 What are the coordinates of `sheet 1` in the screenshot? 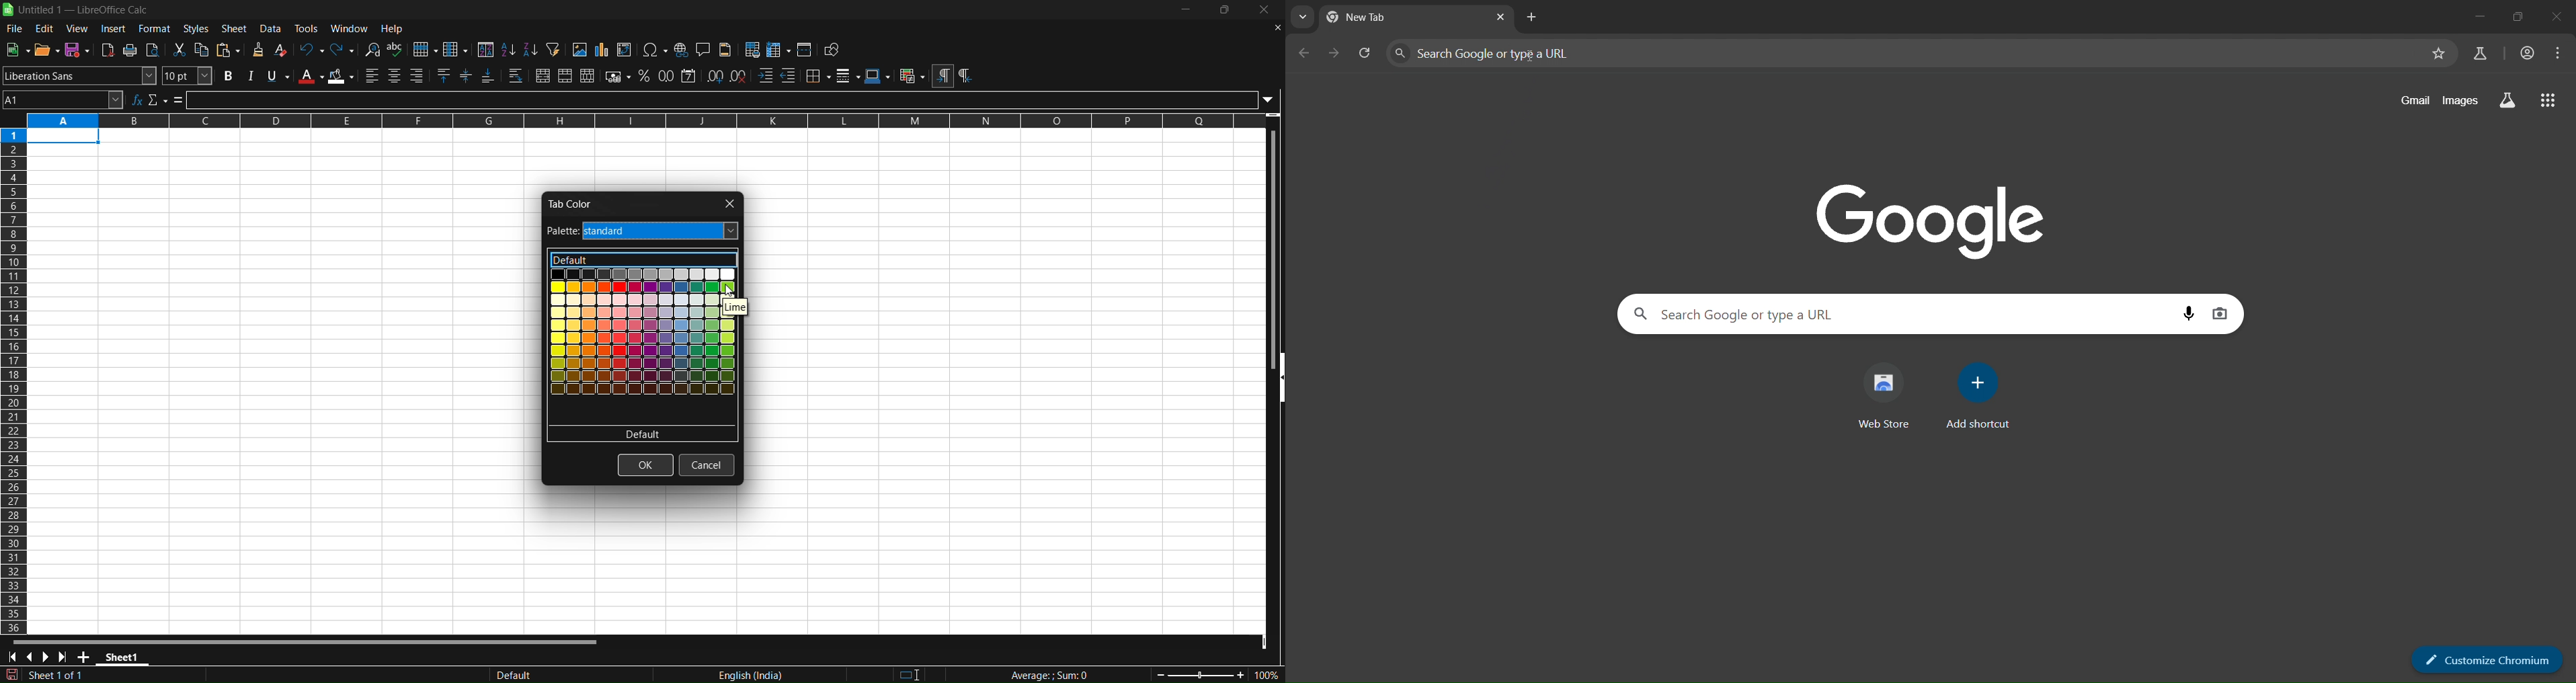 It's located at (125, 659).